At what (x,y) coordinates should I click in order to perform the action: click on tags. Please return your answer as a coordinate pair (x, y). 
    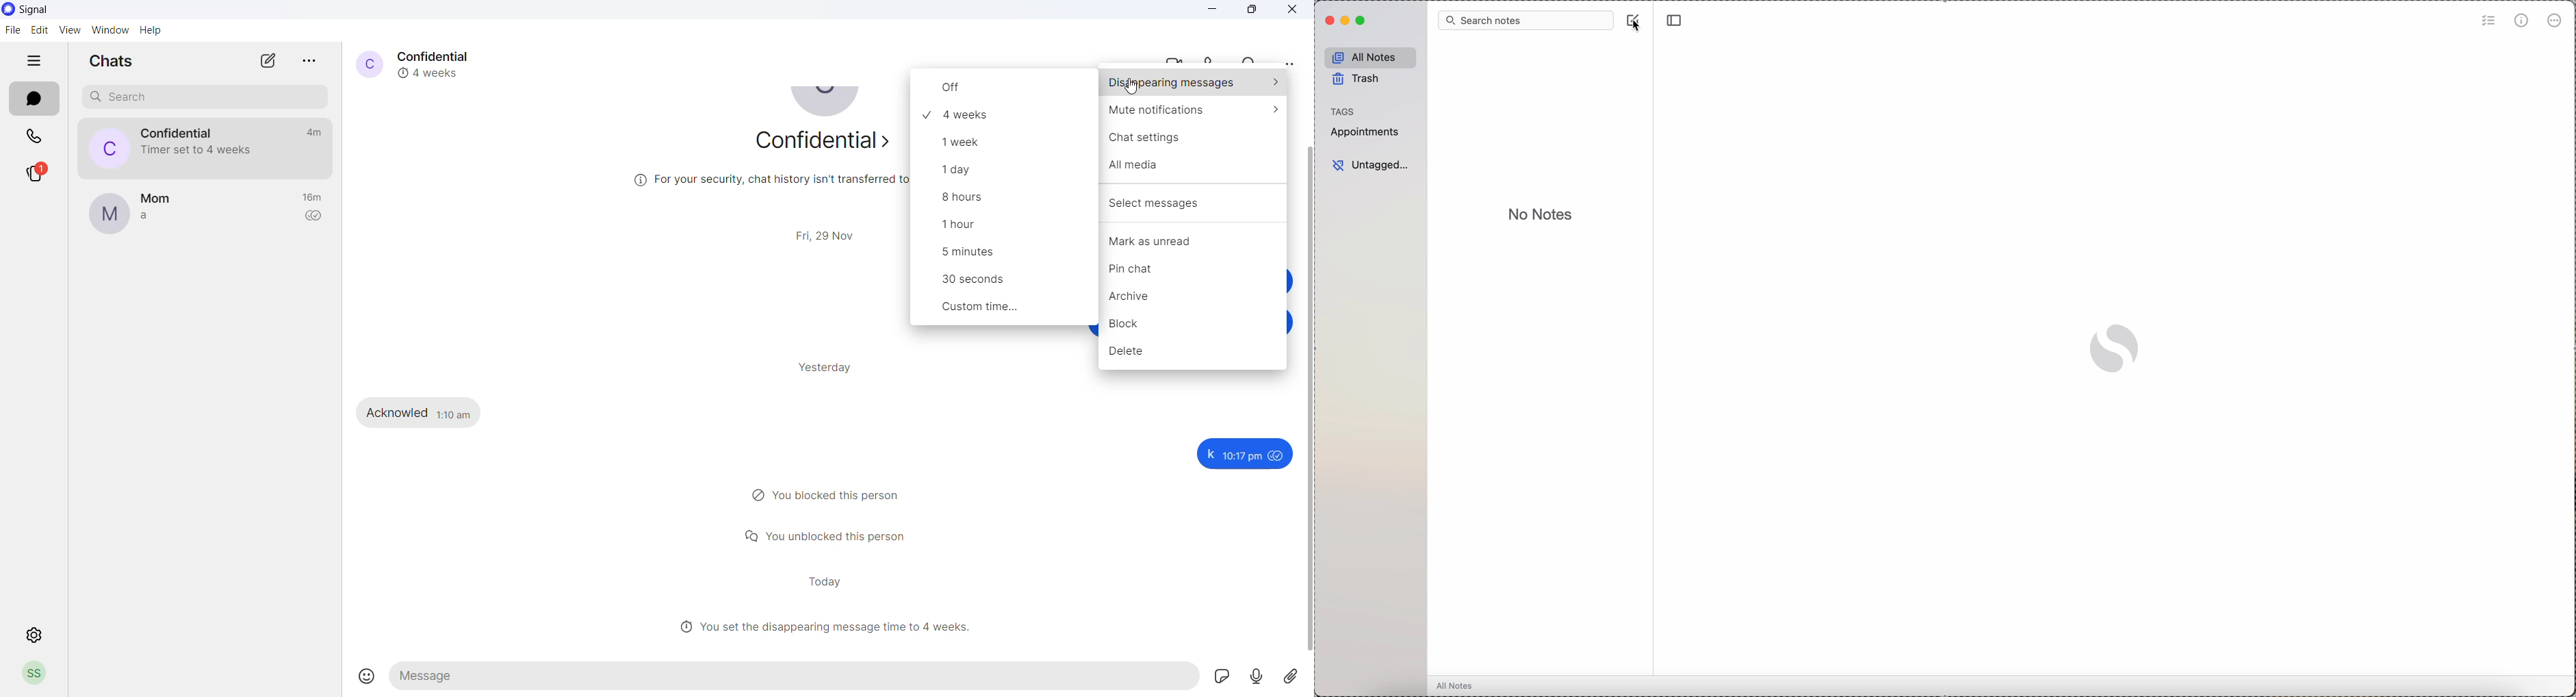
    Looking at the image, I should click on (1344, 112).